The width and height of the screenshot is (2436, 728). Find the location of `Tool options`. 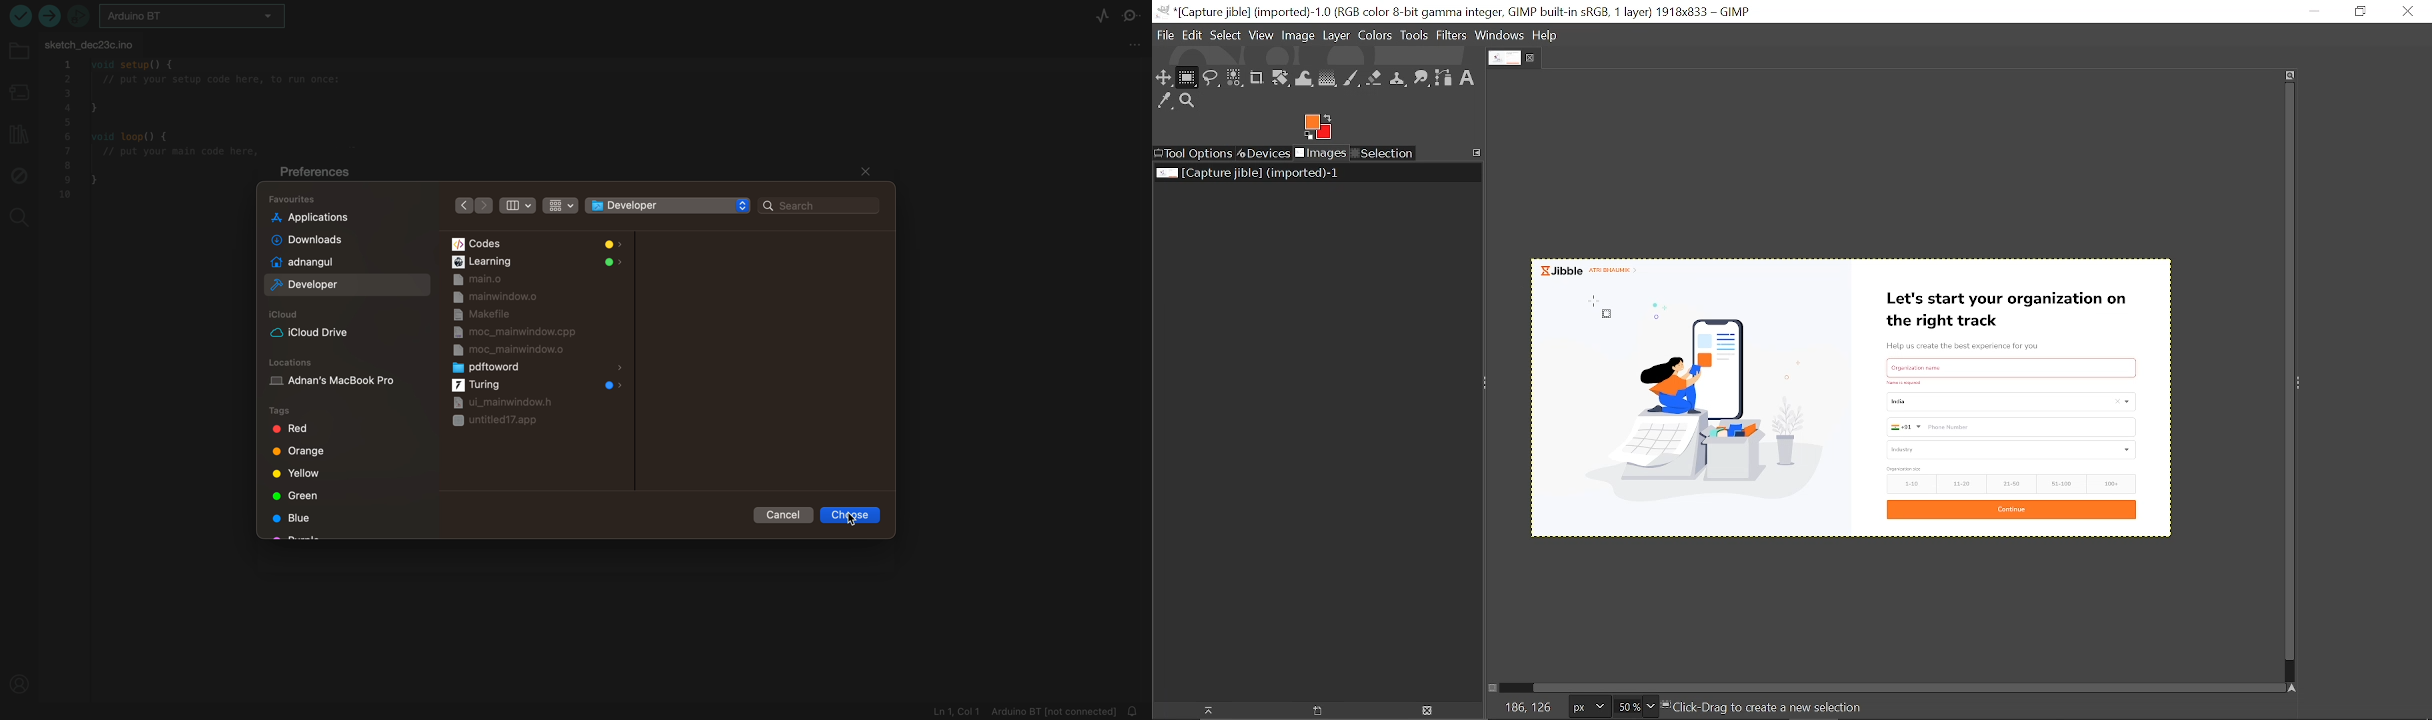

Tool options is located at coordinates (1194, 153).